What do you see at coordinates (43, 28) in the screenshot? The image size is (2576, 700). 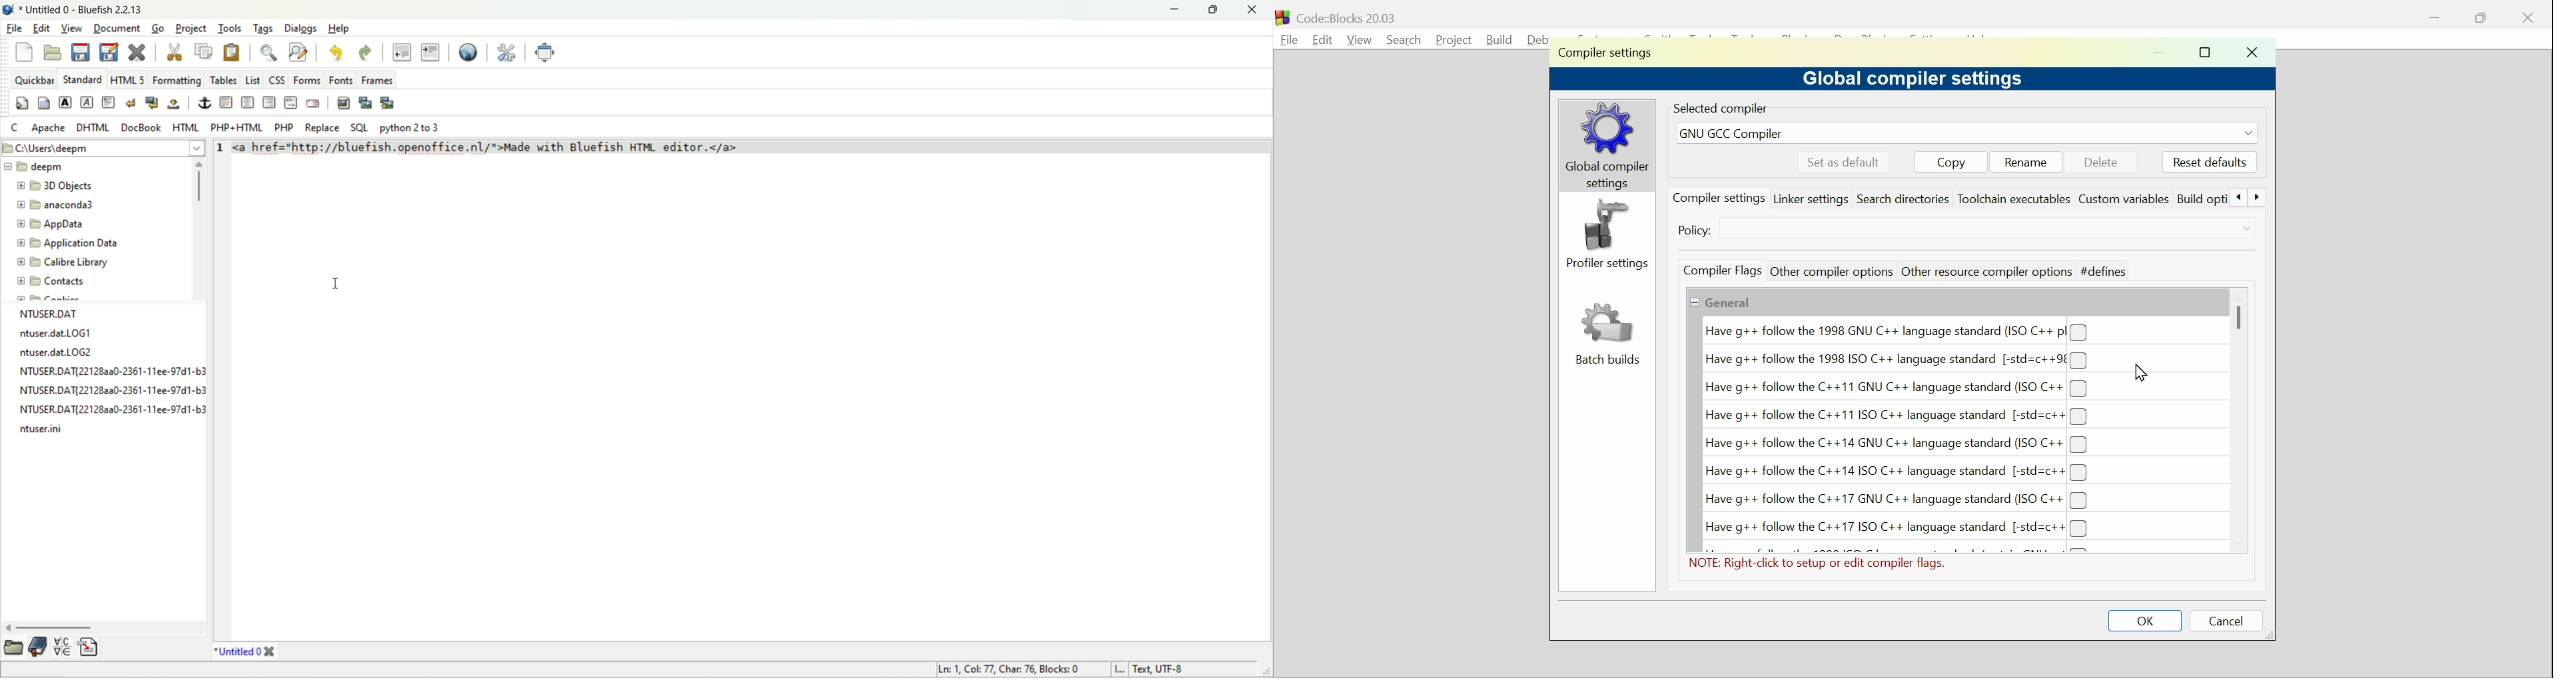 I see `edit` at bounding box center [43, 28].